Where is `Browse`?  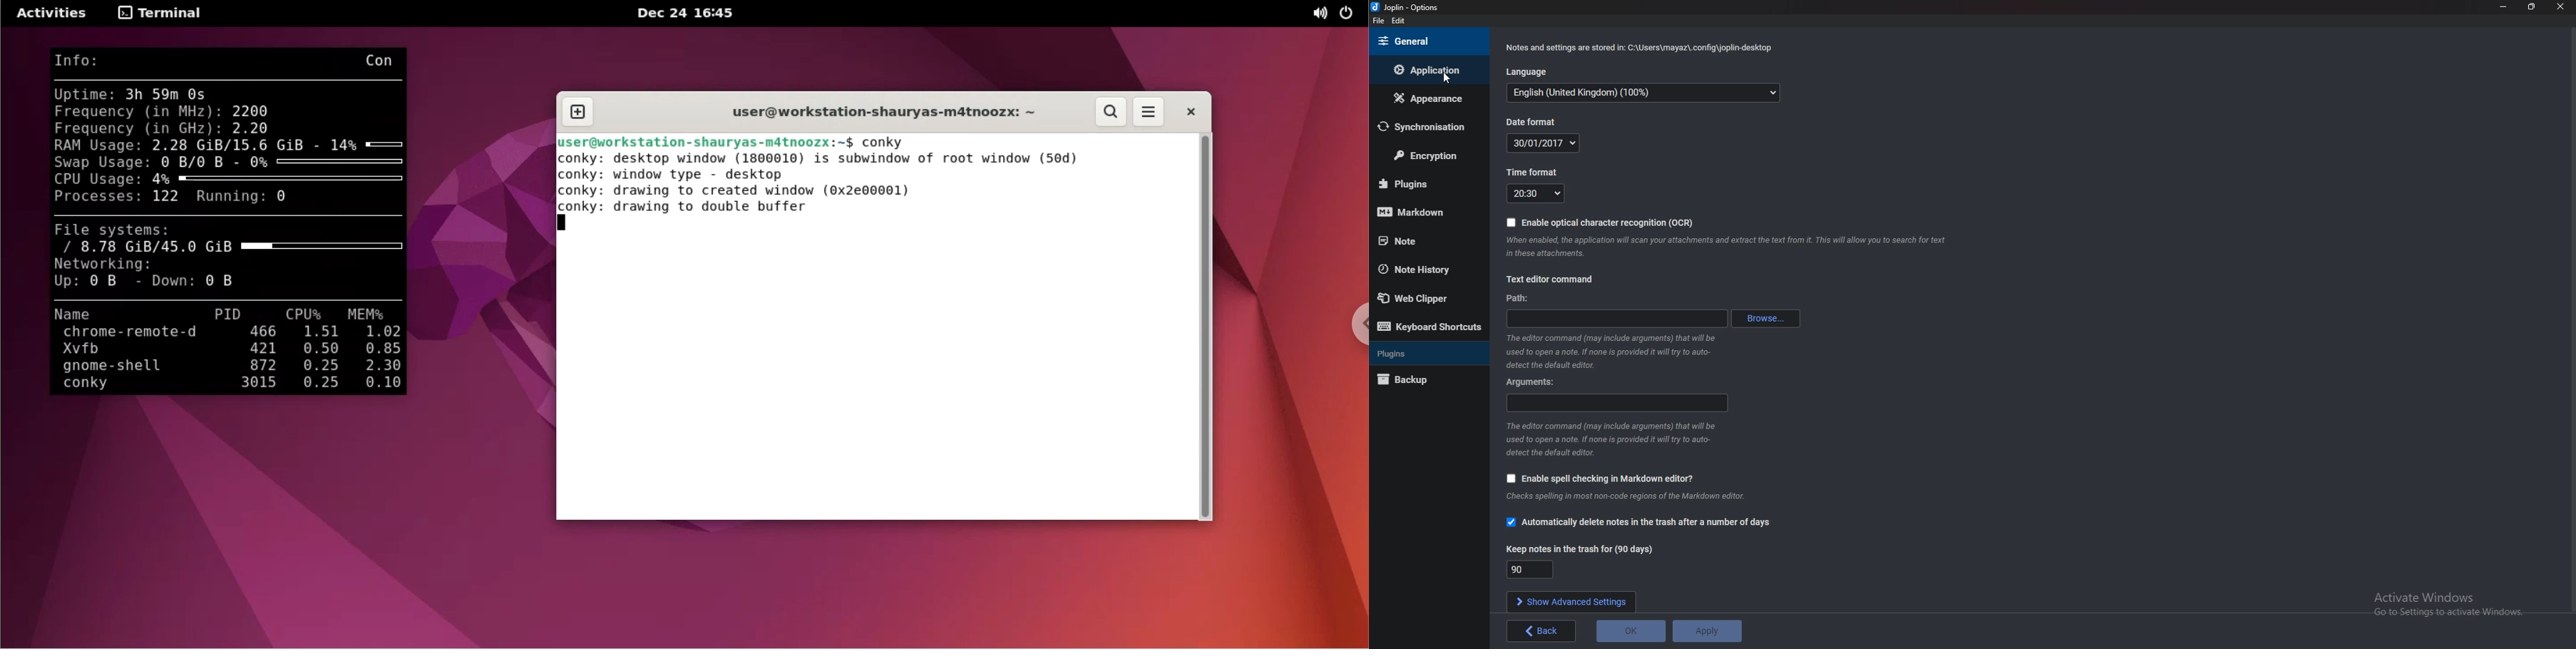 Browse is located at coordinates (1769, 318).